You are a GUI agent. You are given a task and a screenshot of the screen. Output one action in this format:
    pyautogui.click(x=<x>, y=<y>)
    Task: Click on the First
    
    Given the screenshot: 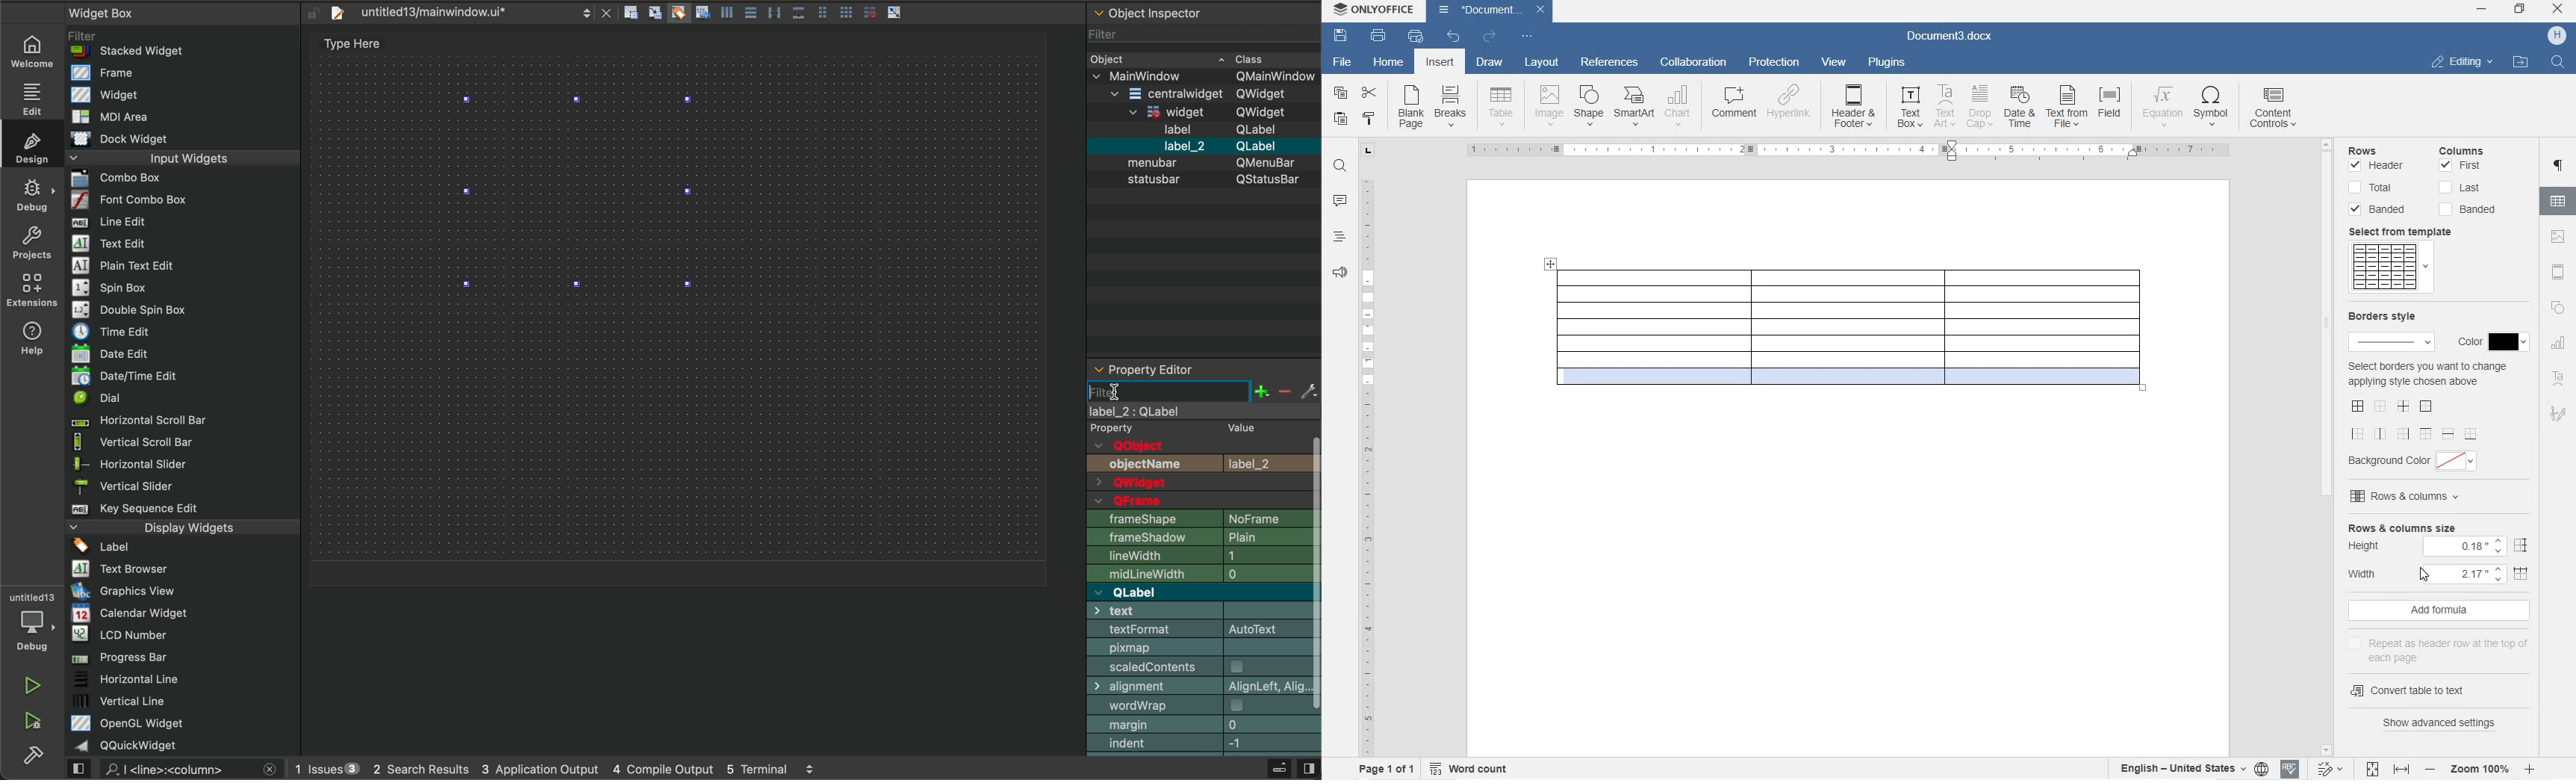 What is the action you would take?
    pyautogui.click(x=2460, y=166)
    